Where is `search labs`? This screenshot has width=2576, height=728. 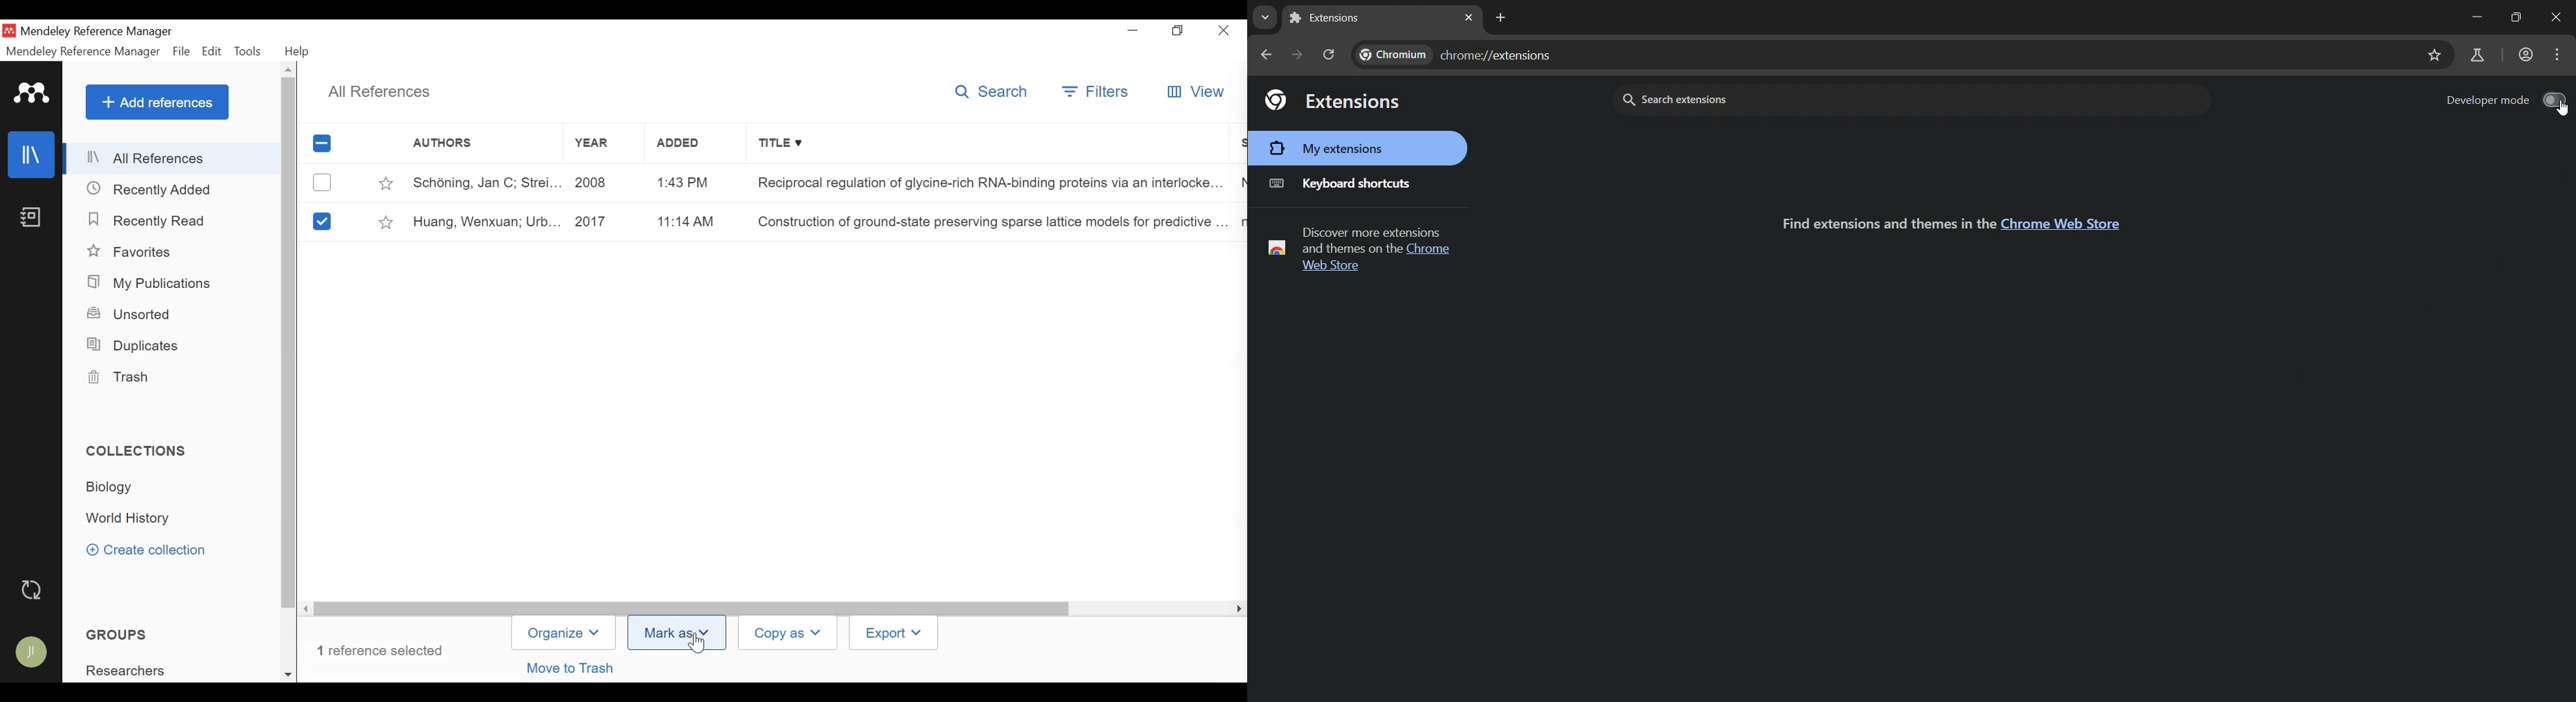
search labs is located at coordinates (2479, 55).